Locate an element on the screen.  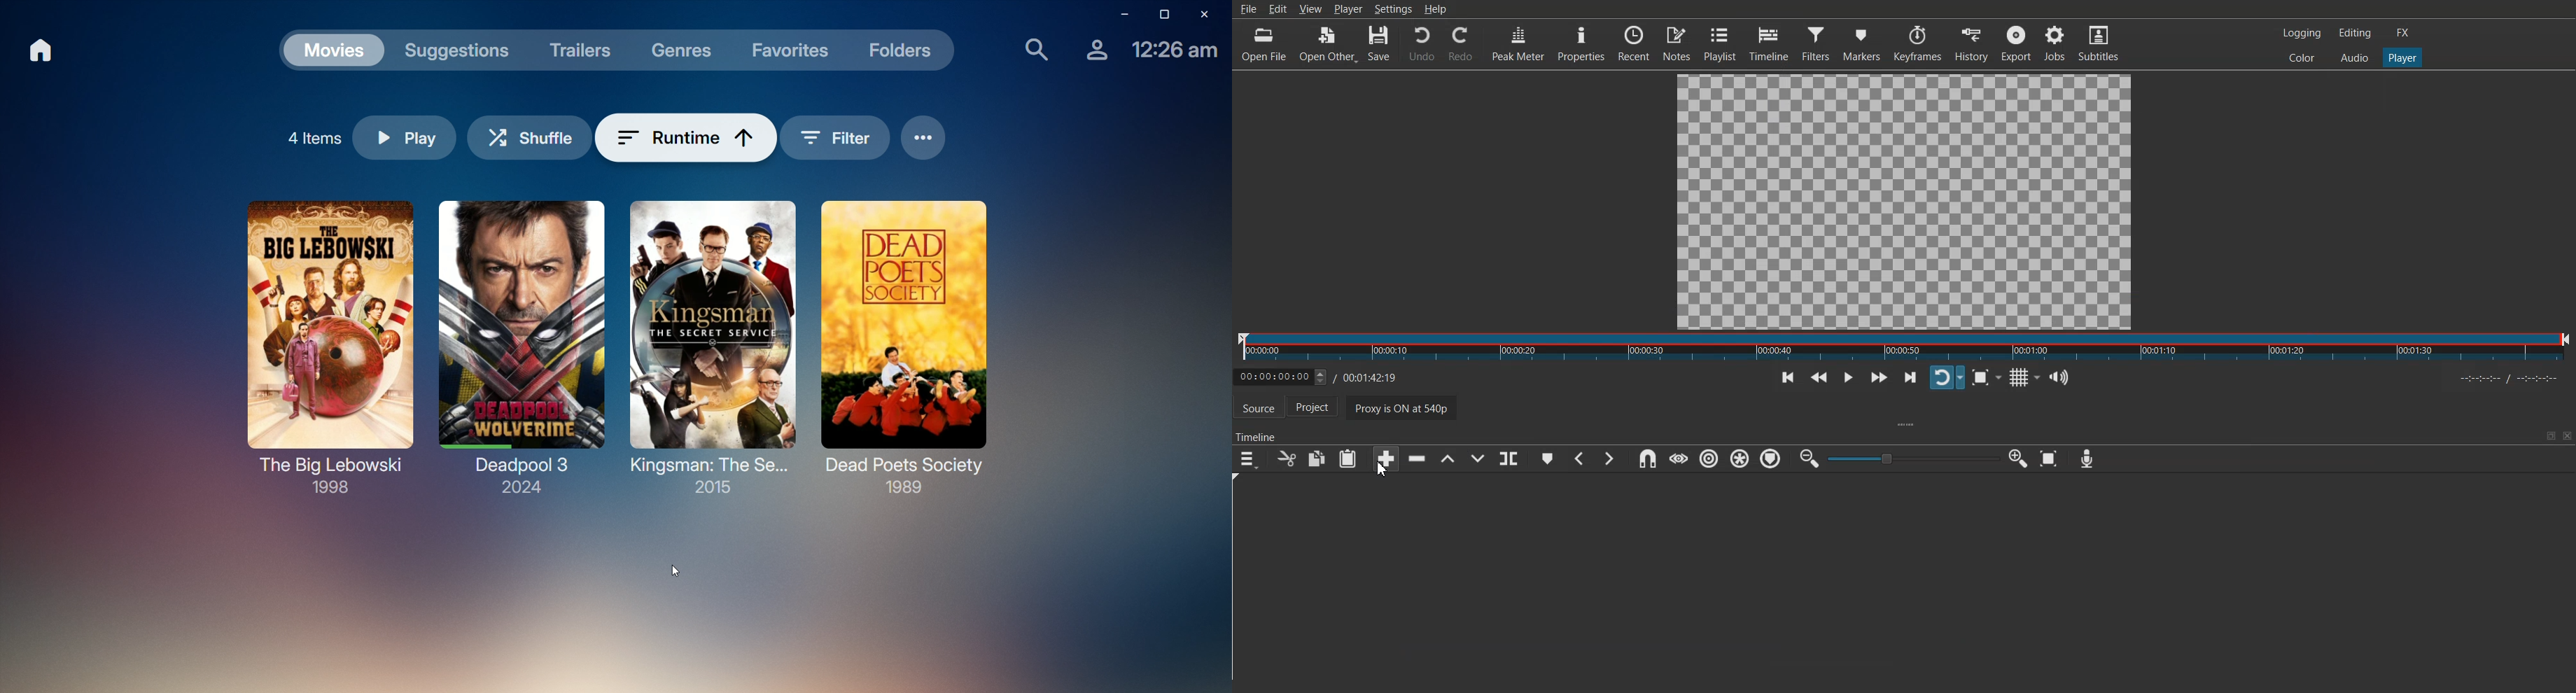
Zoom timeline to Fit is located at coordinates (2049, 458).